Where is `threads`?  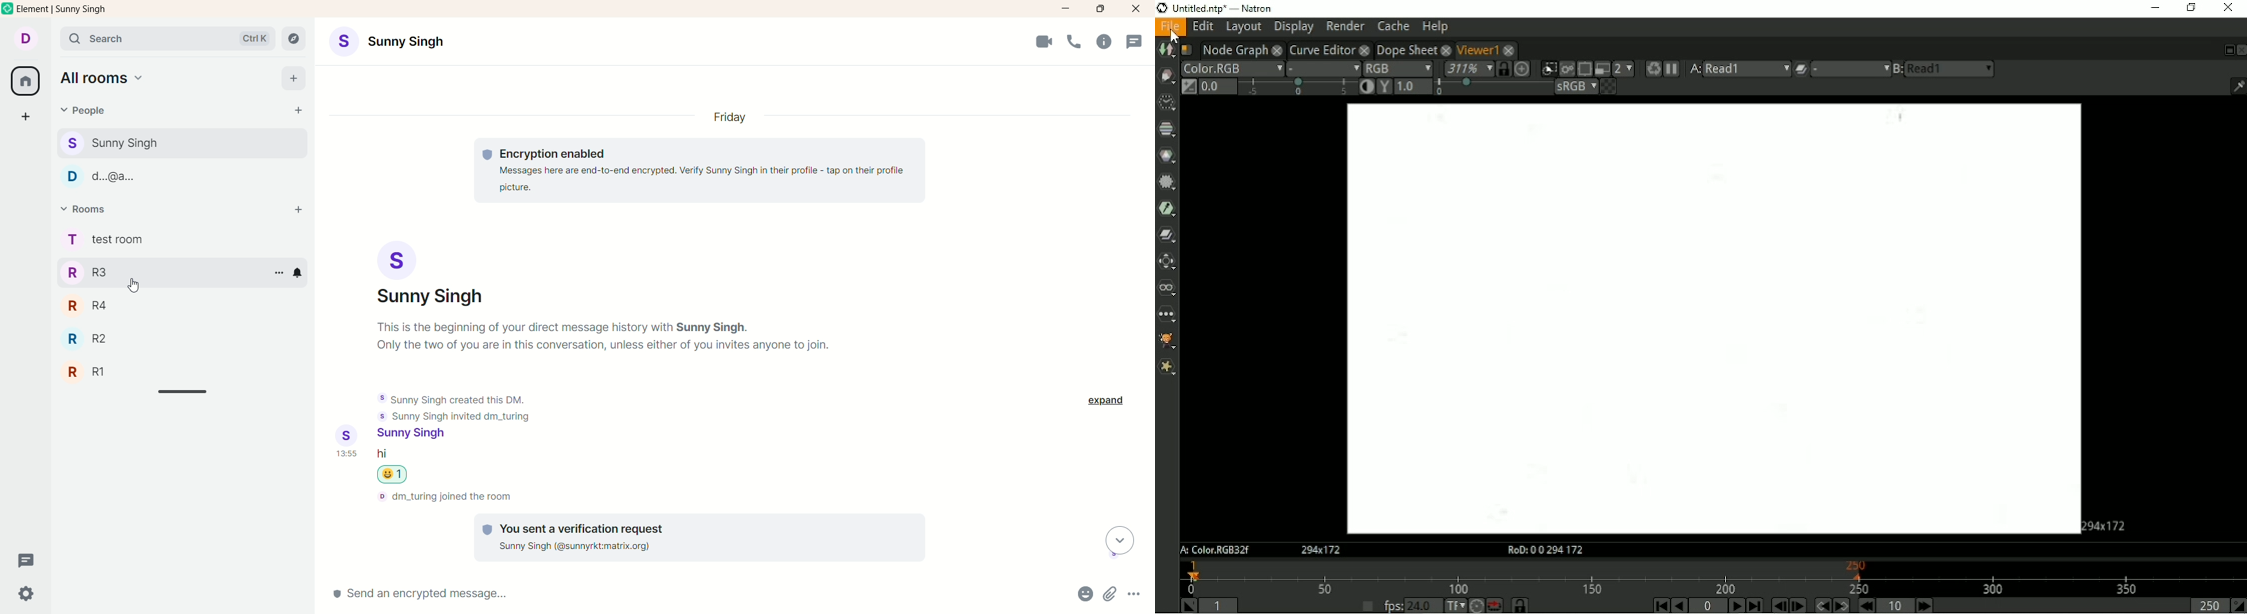 threads is located at coordinates (1140, 41).